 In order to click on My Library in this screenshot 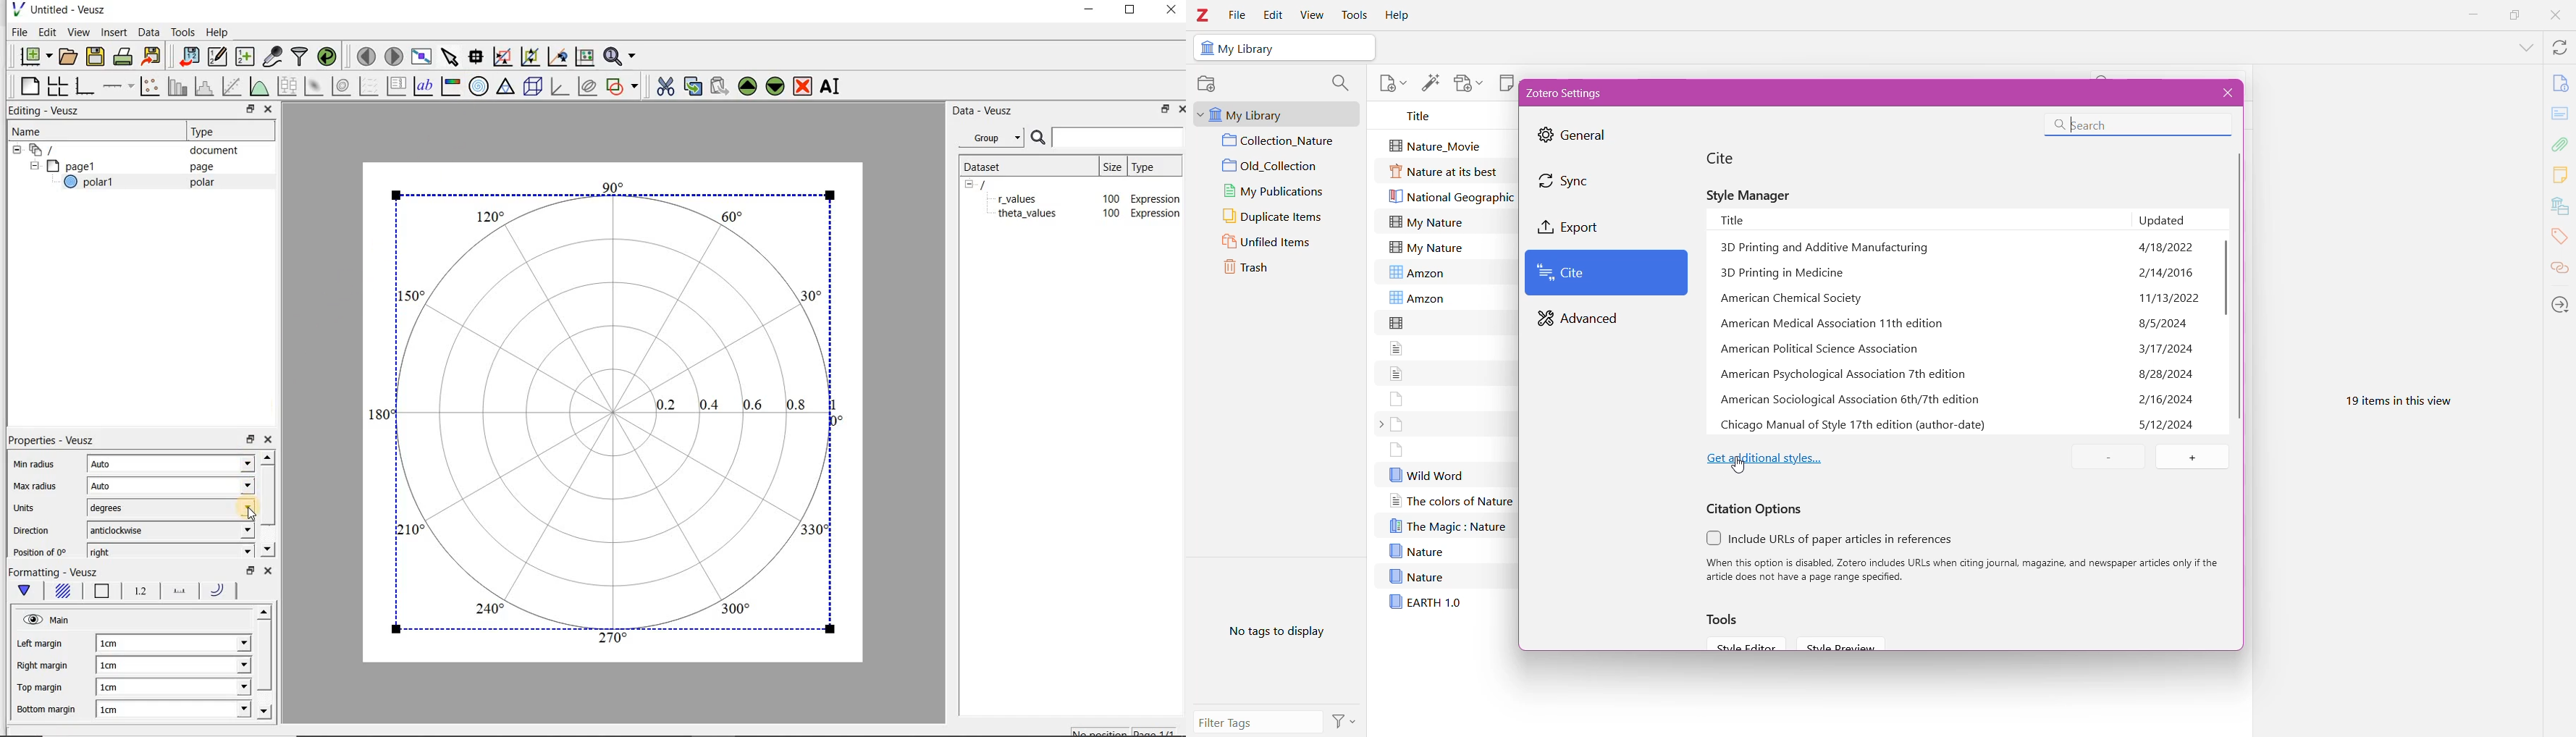, I will do `click(1251, 49)`.